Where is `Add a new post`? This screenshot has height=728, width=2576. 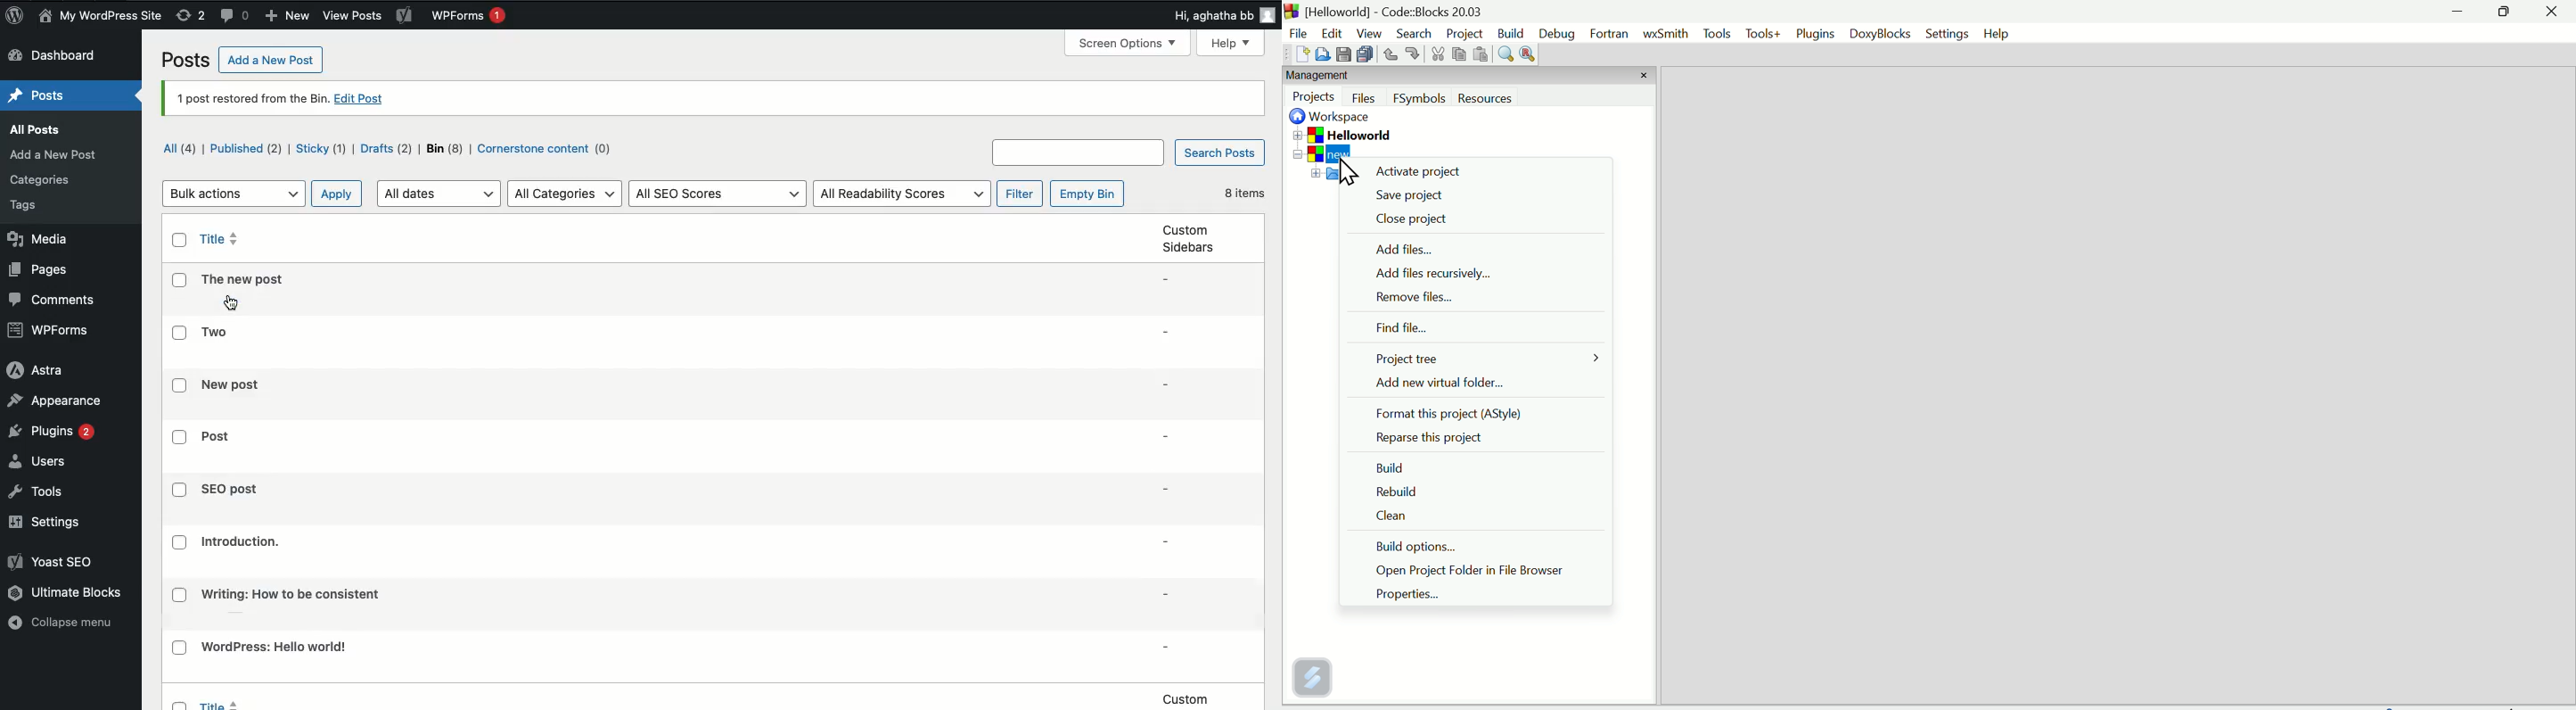
Add a new post is located at coordinates (271, 61).